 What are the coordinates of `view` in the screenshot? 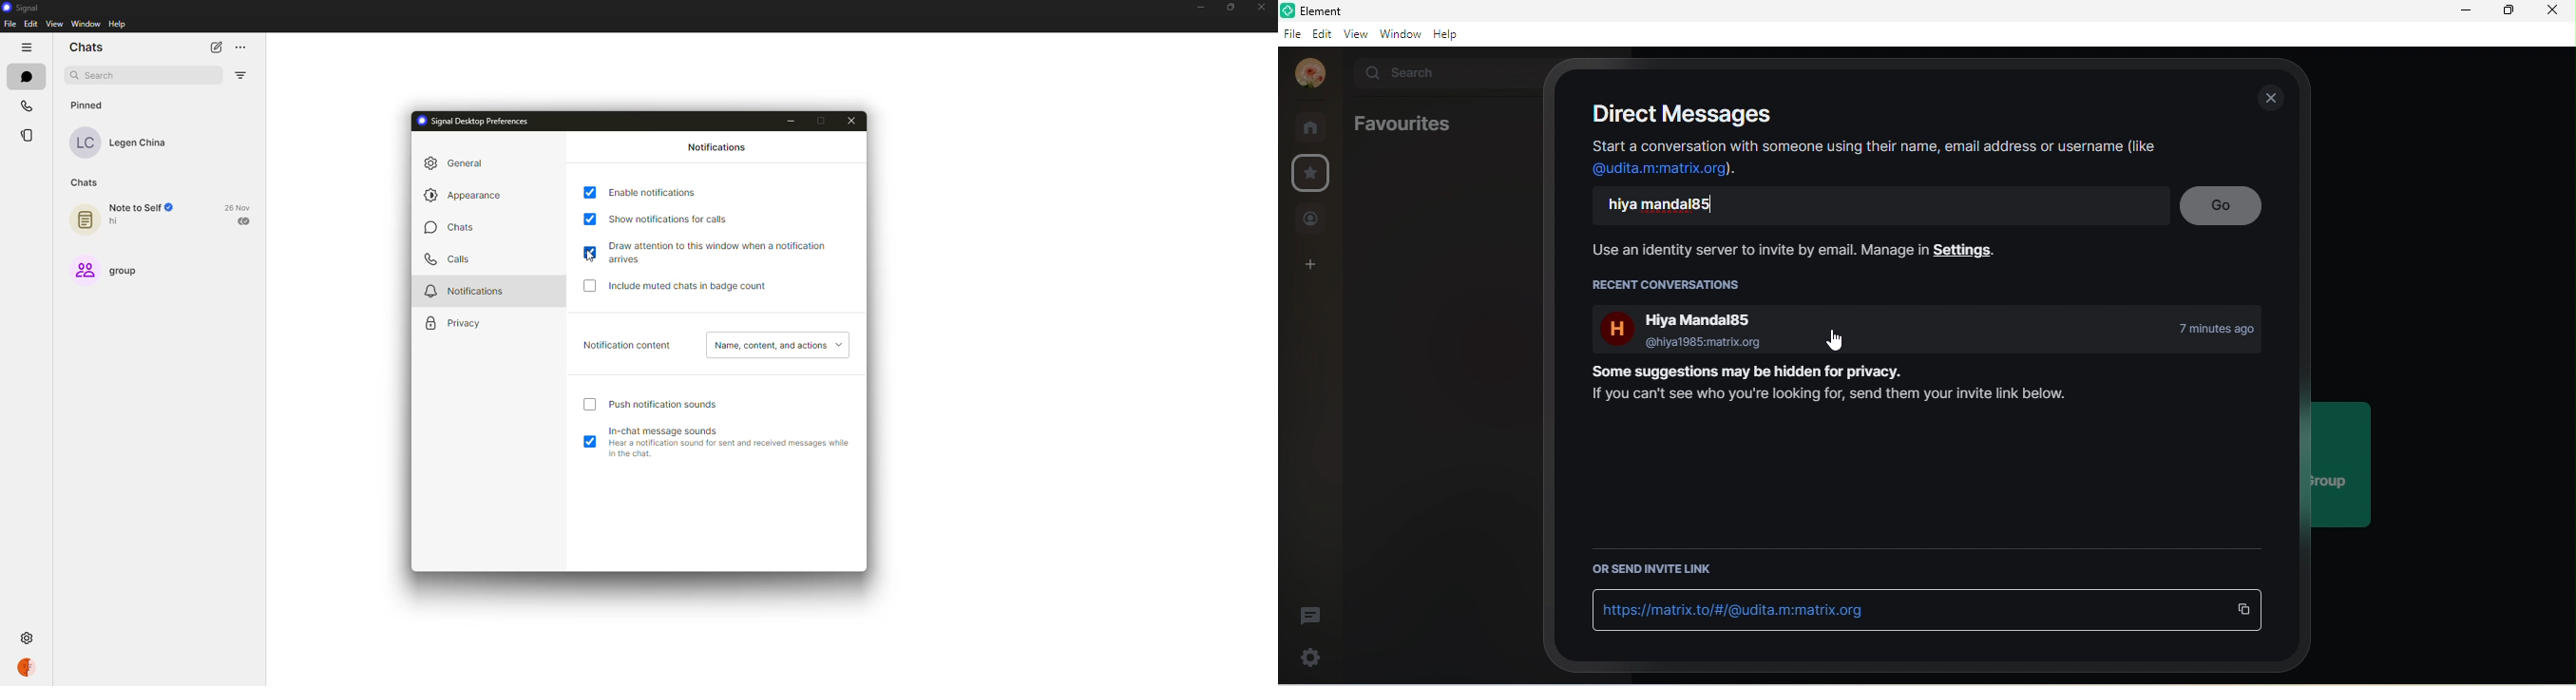 It's located at (1356, 33).